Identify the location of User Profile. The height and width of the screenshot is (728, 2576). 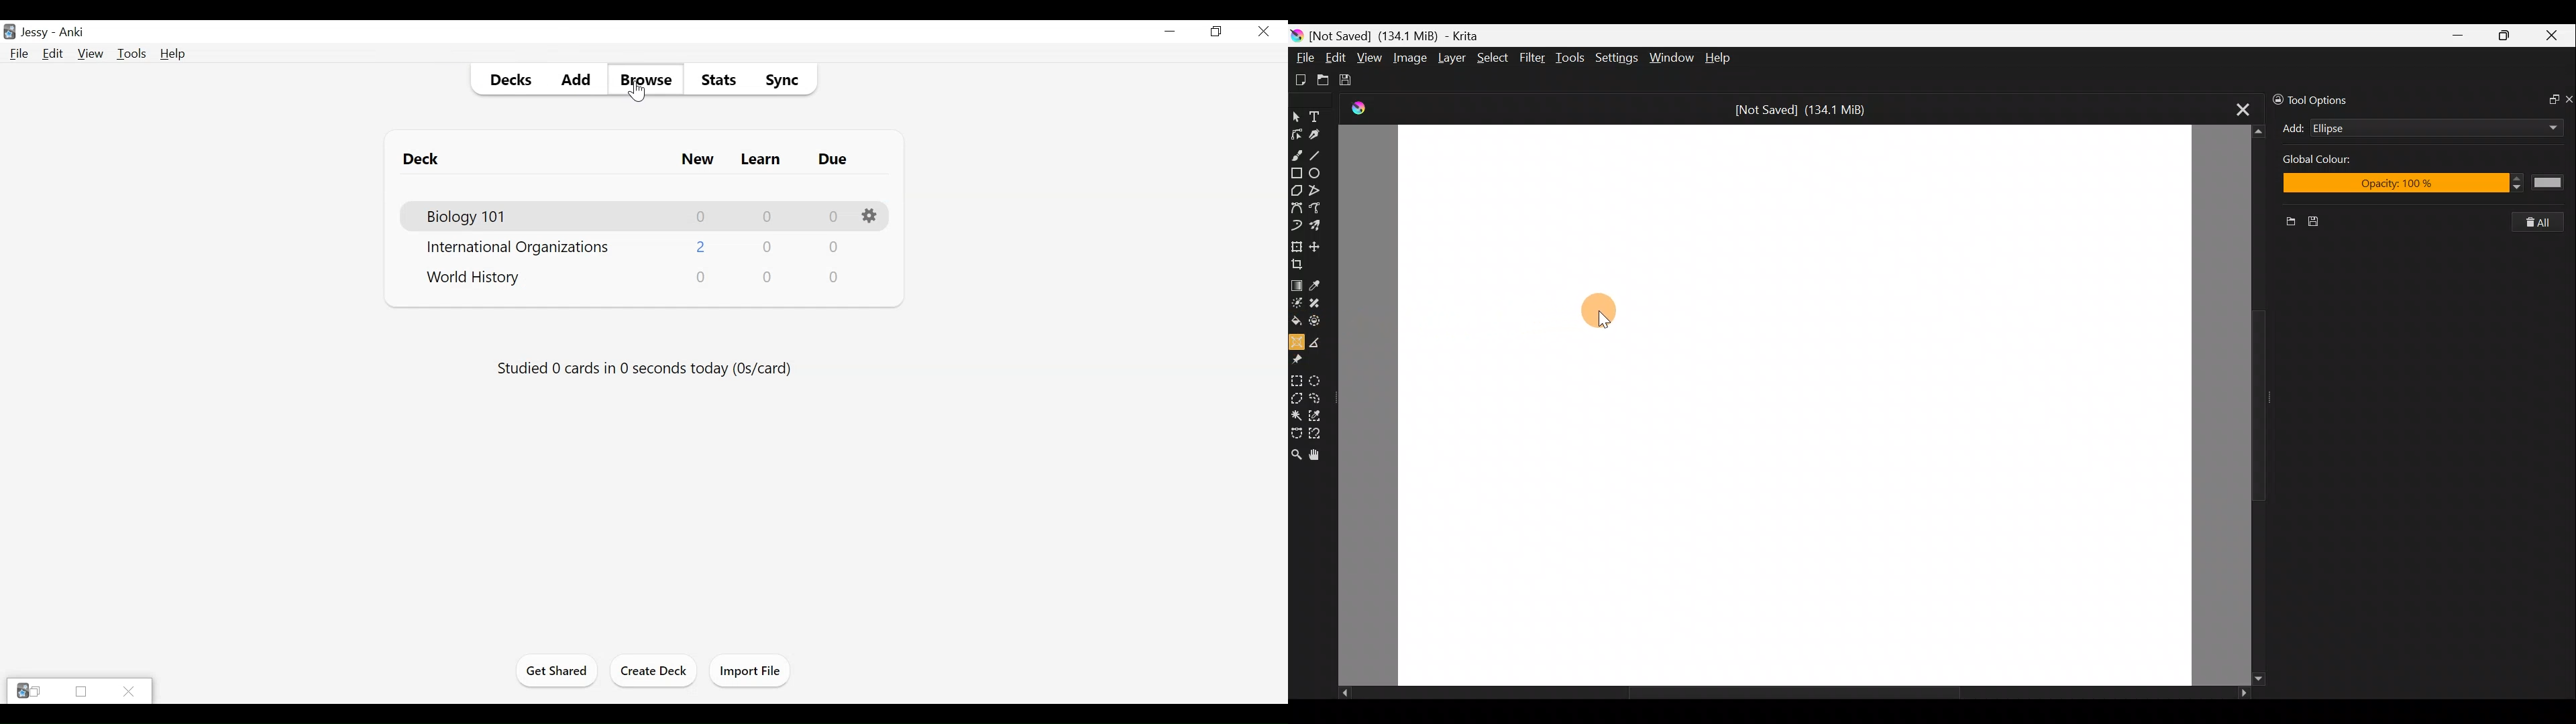
(34, 34).